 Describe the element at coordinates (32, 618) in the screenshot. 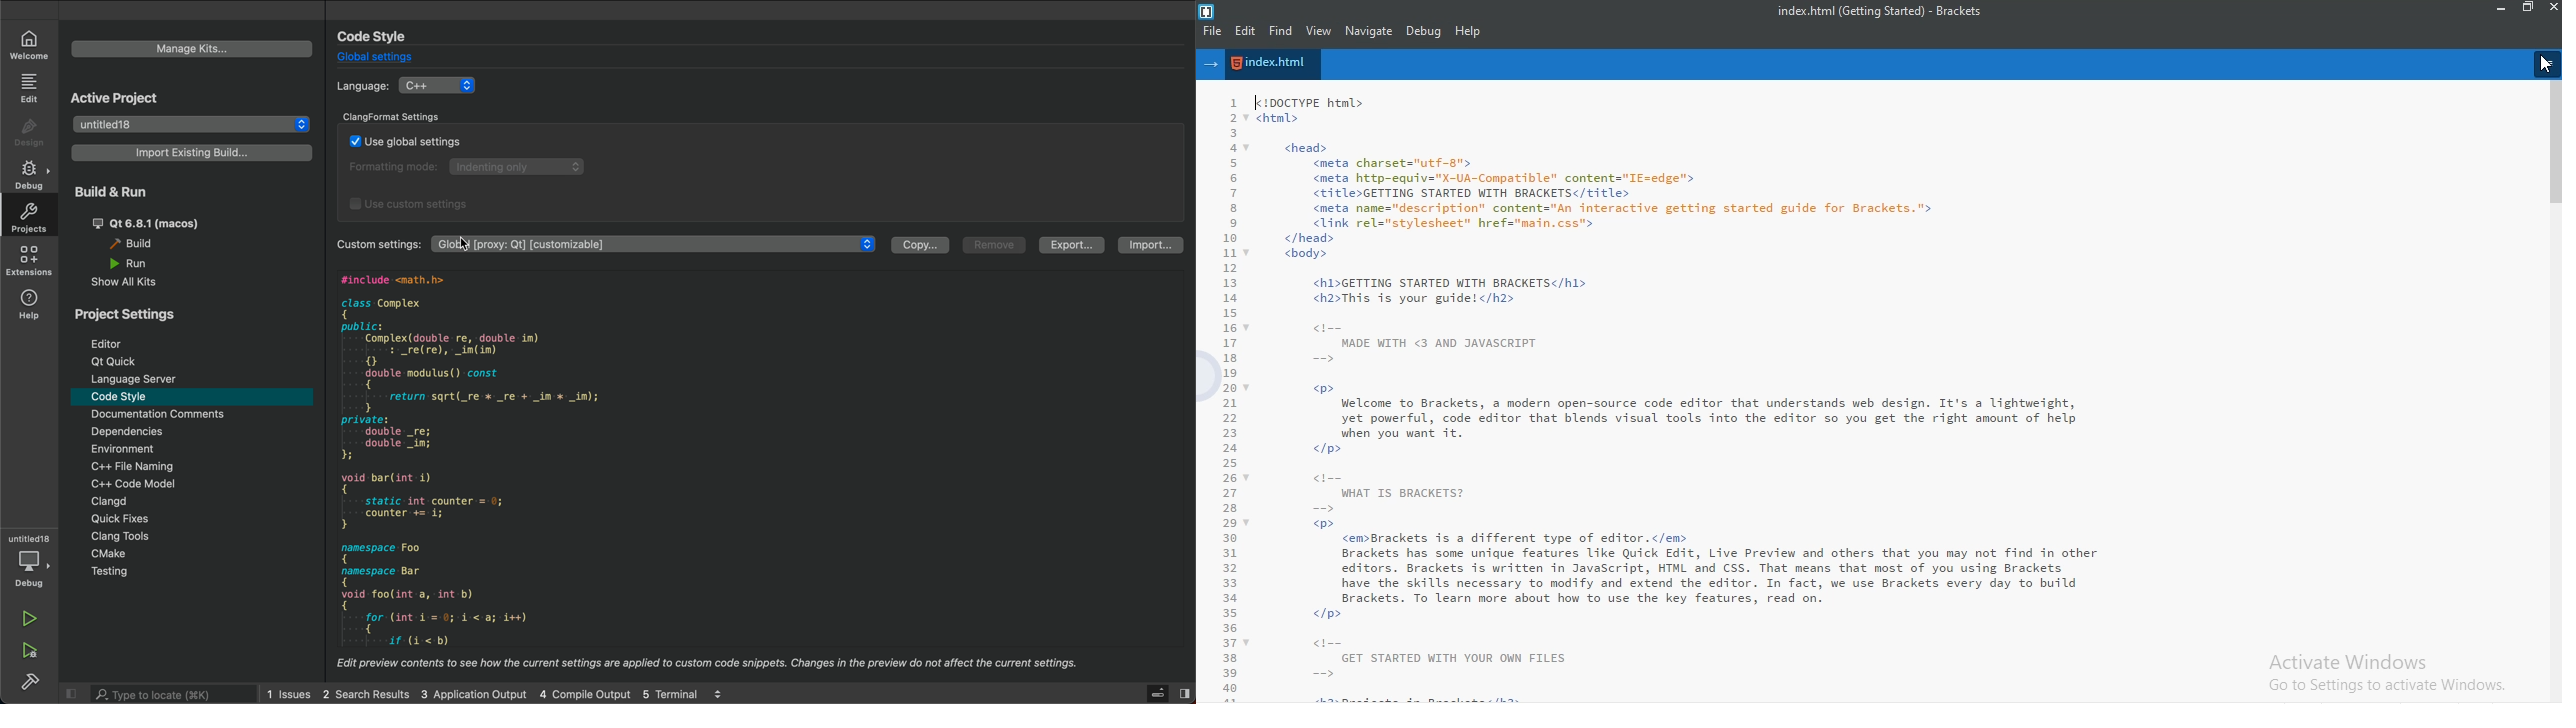

I see `run` at that location.